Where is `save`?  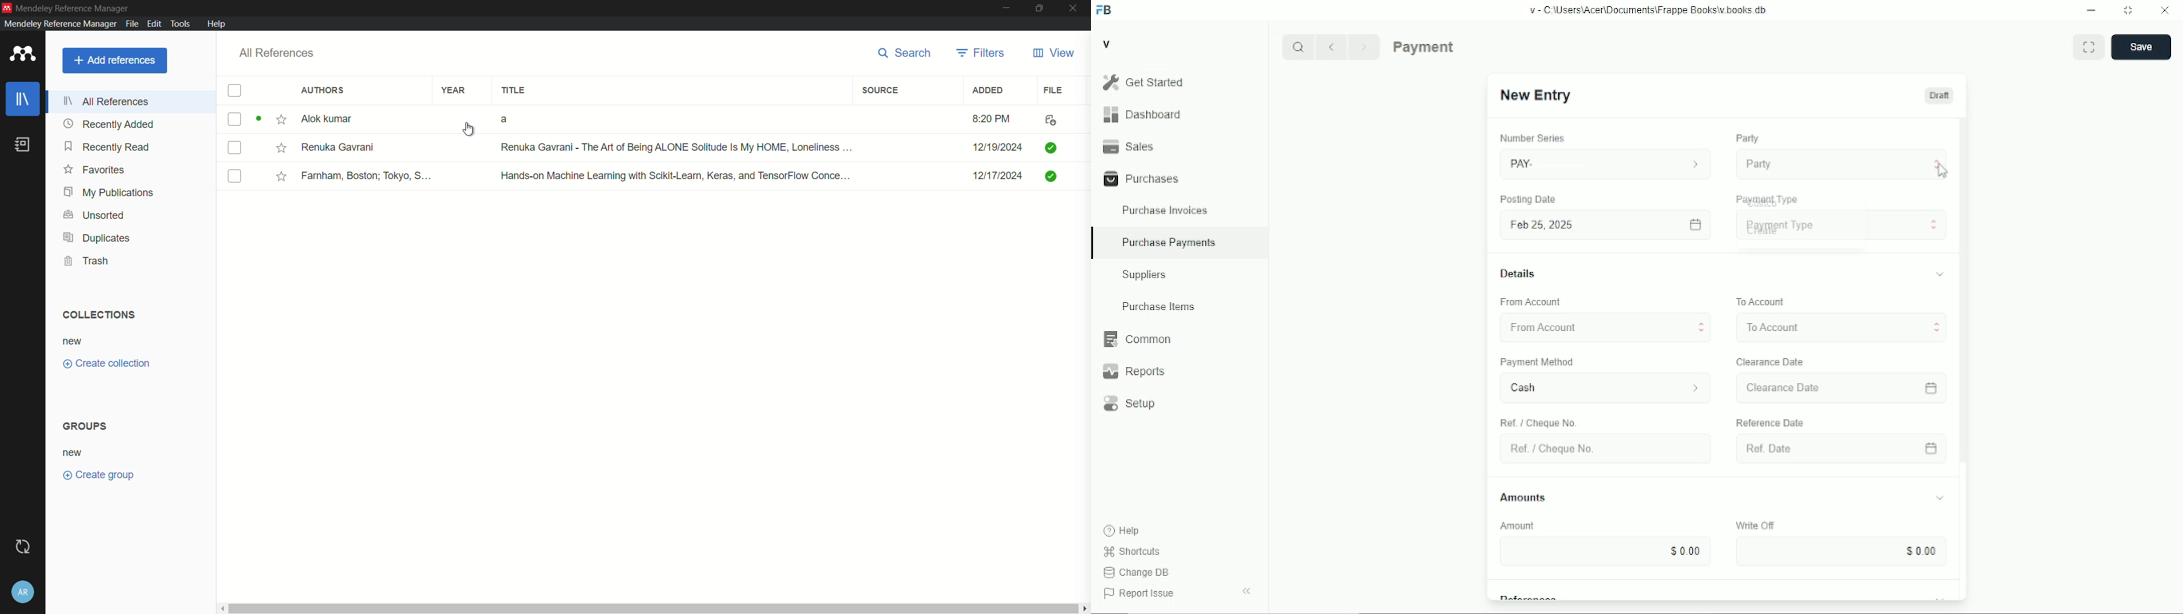
save is located at coordinates (2141, 47).